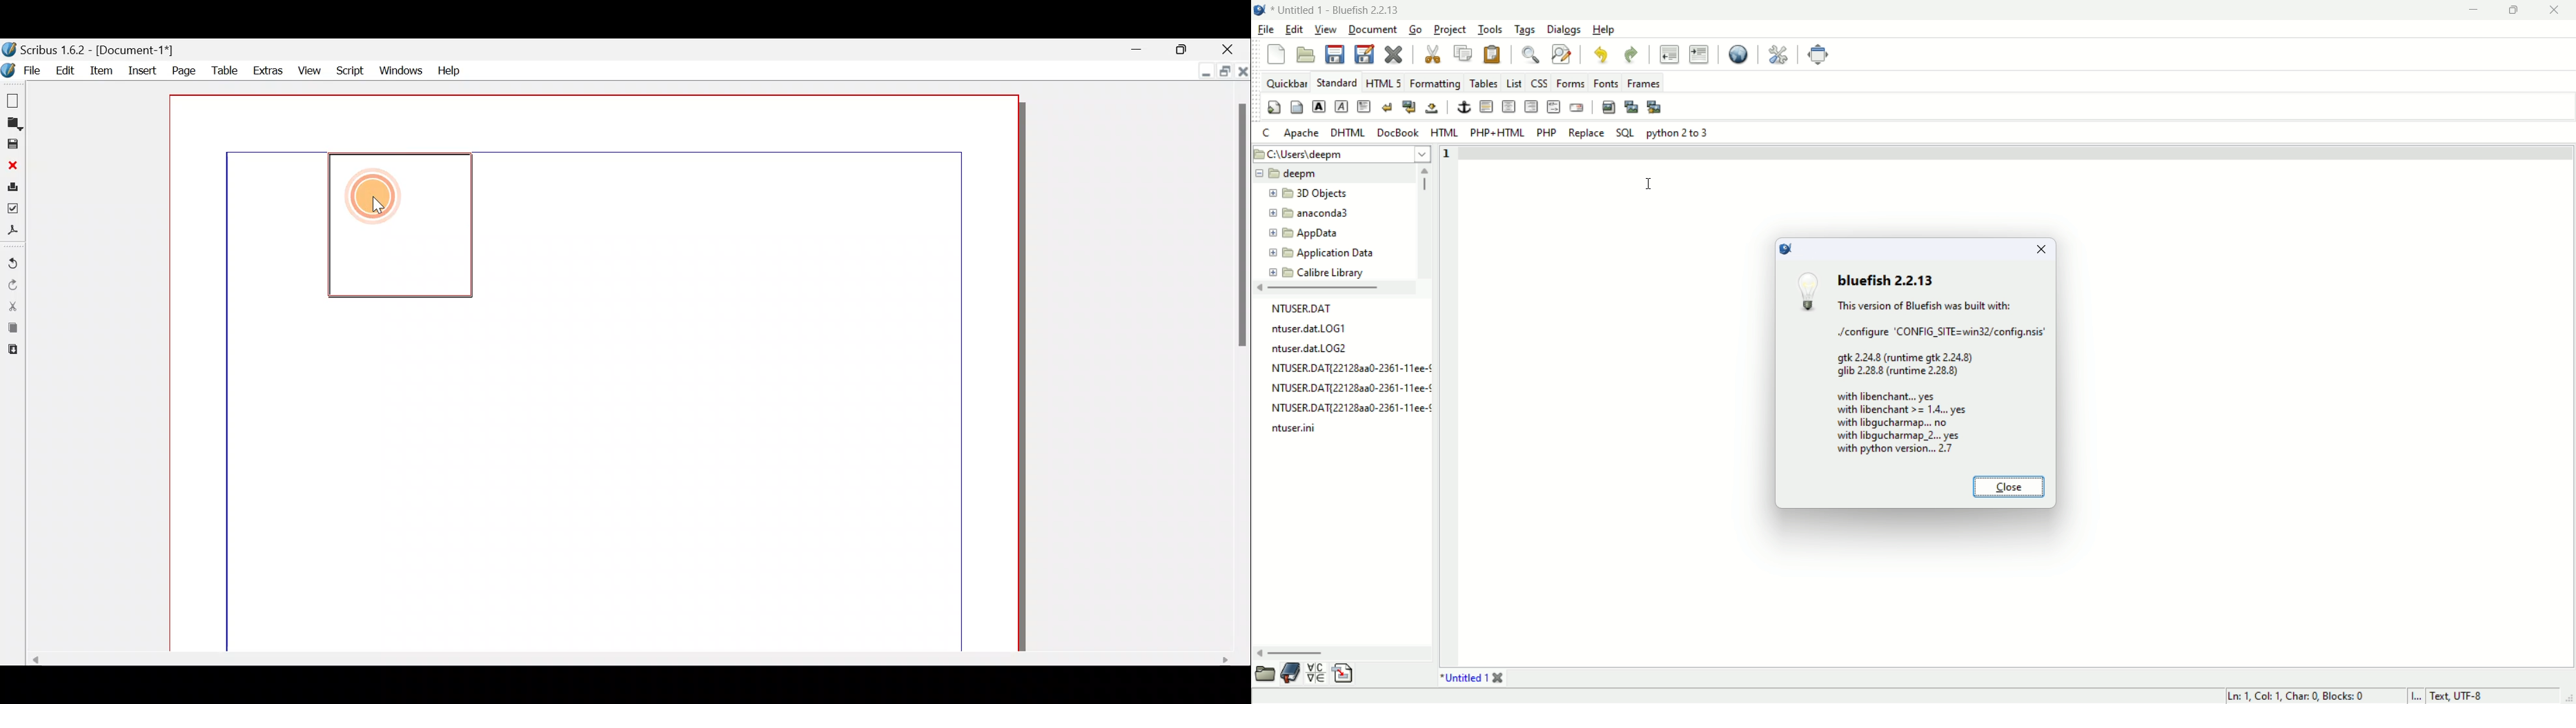 The image size is (2576, 728). What do you see at coordinates (1410, 106) in the screenshot?
I see `break and clear` at bounding box center [1410, 106].